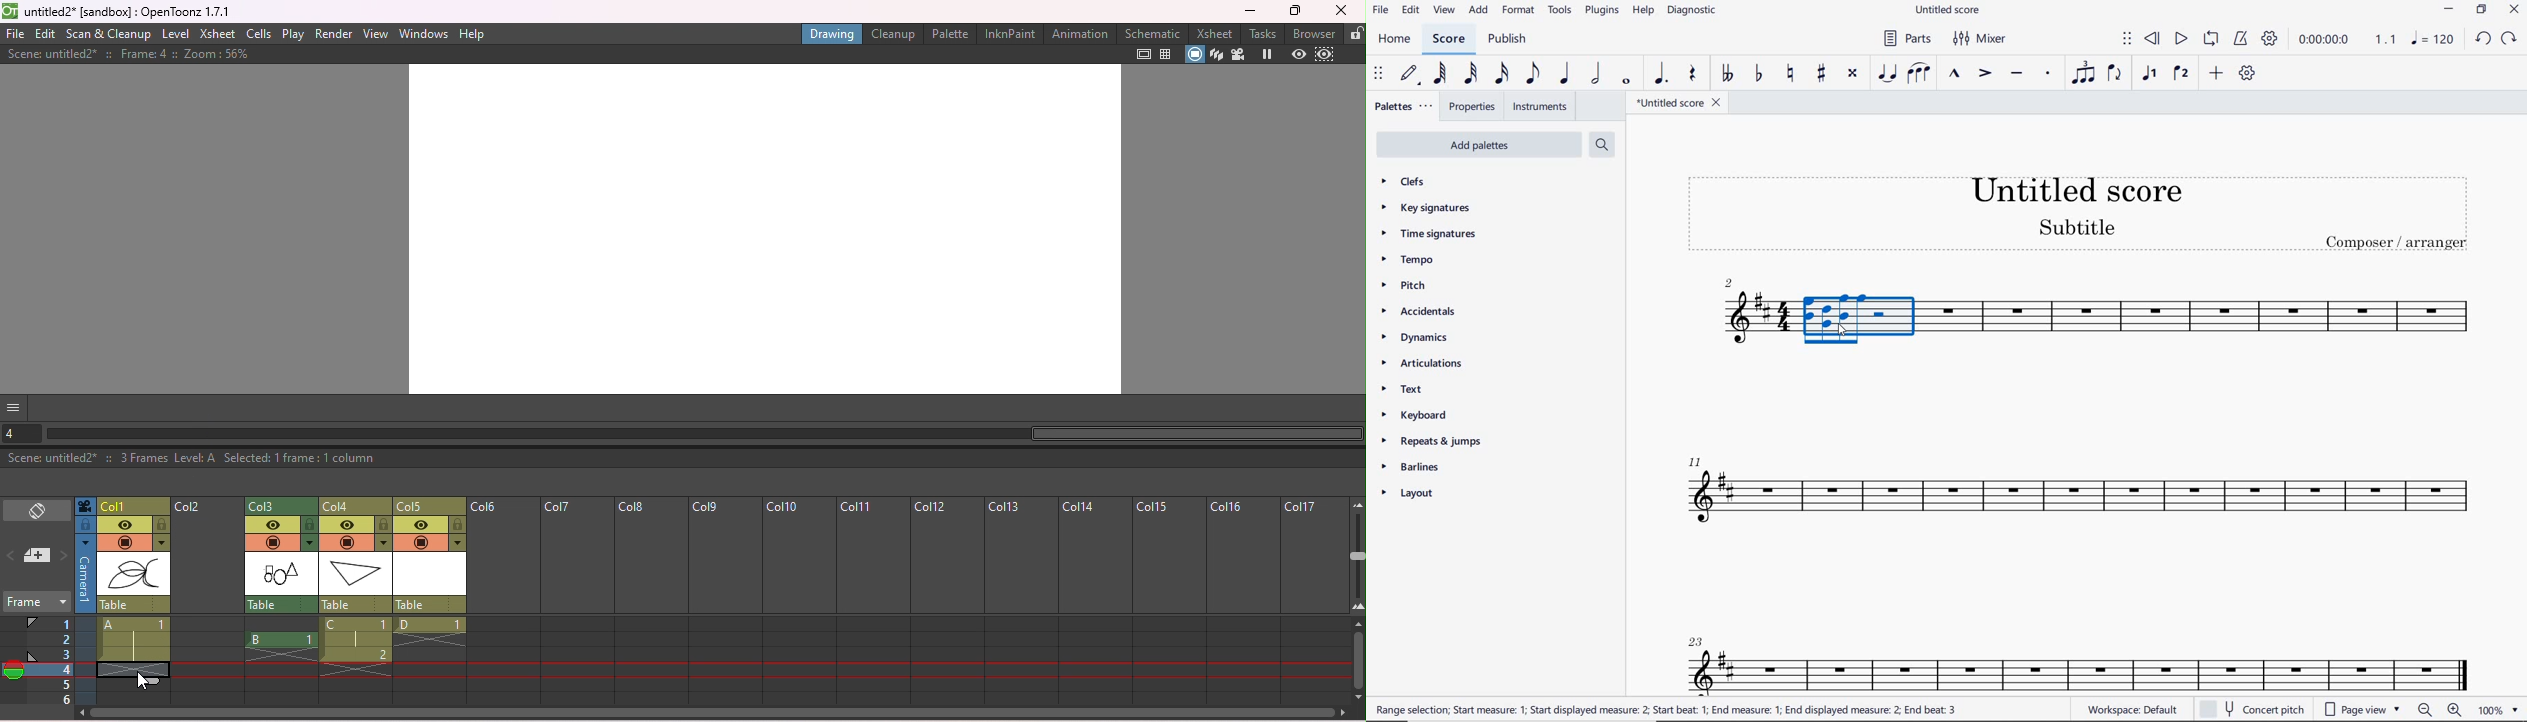 This screenshot has width=2548, height=728. Describe the element at coordinates (1421, 338) in the screenshot. I see `DYNAMICS` at that location.